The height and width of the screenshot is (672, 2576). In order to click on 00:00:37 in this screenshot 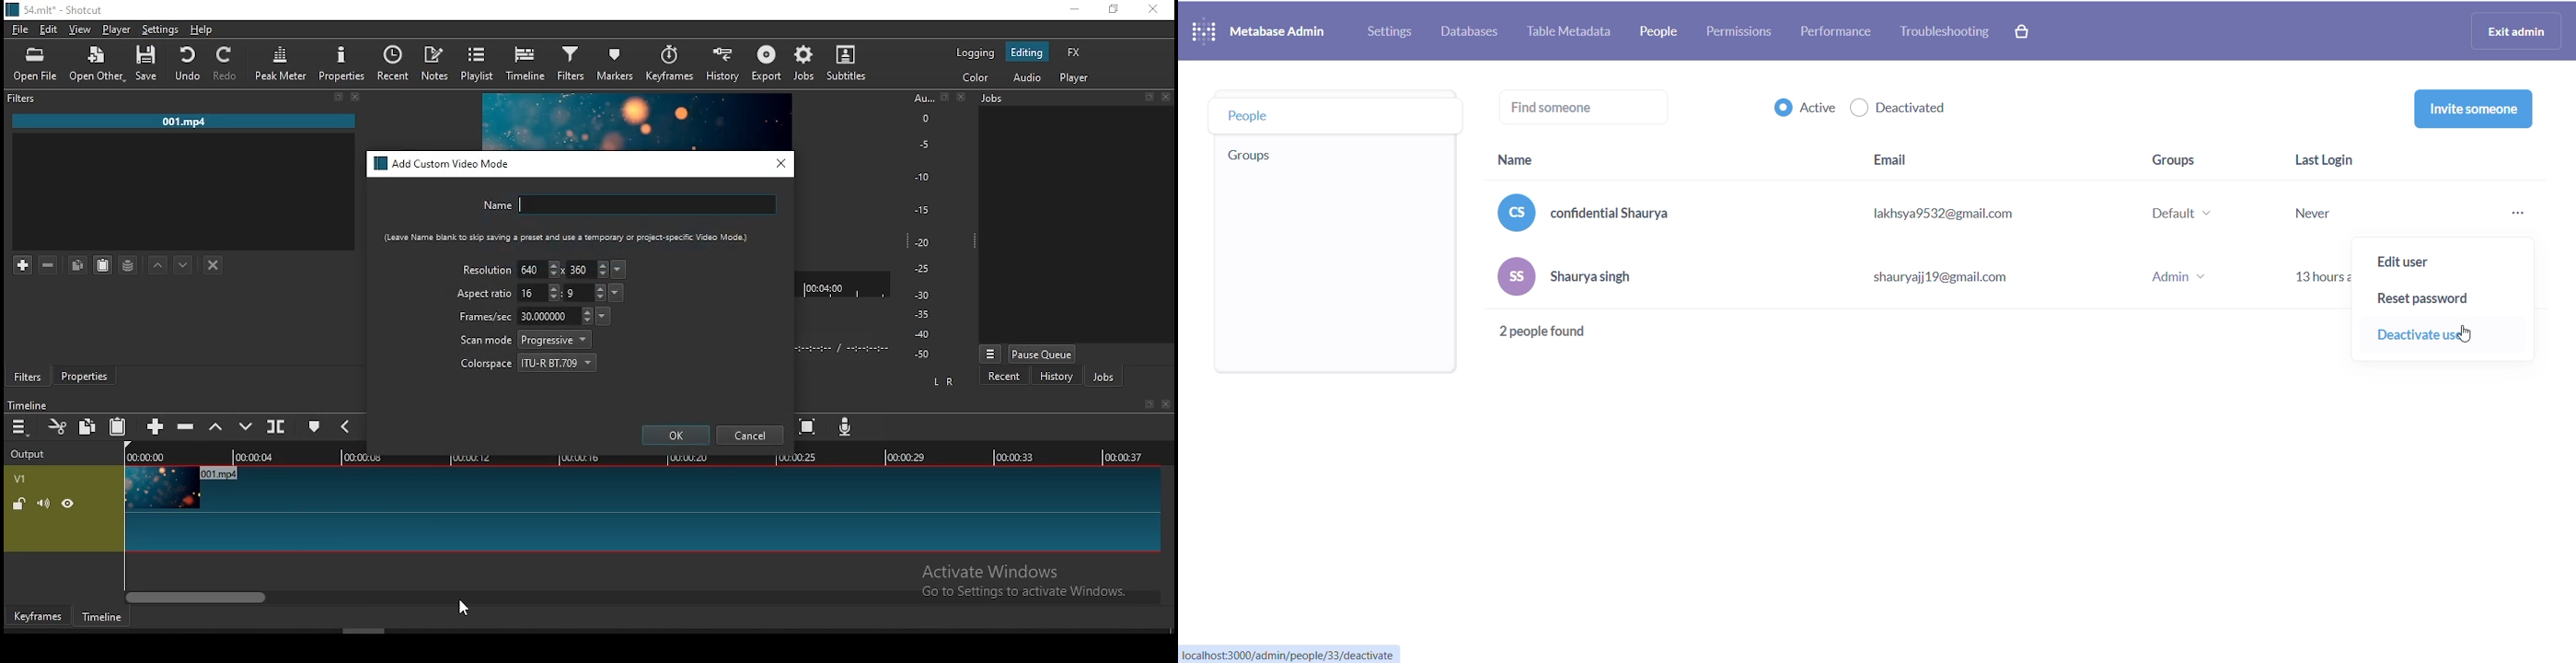, I will do `click(1126, 457)`.